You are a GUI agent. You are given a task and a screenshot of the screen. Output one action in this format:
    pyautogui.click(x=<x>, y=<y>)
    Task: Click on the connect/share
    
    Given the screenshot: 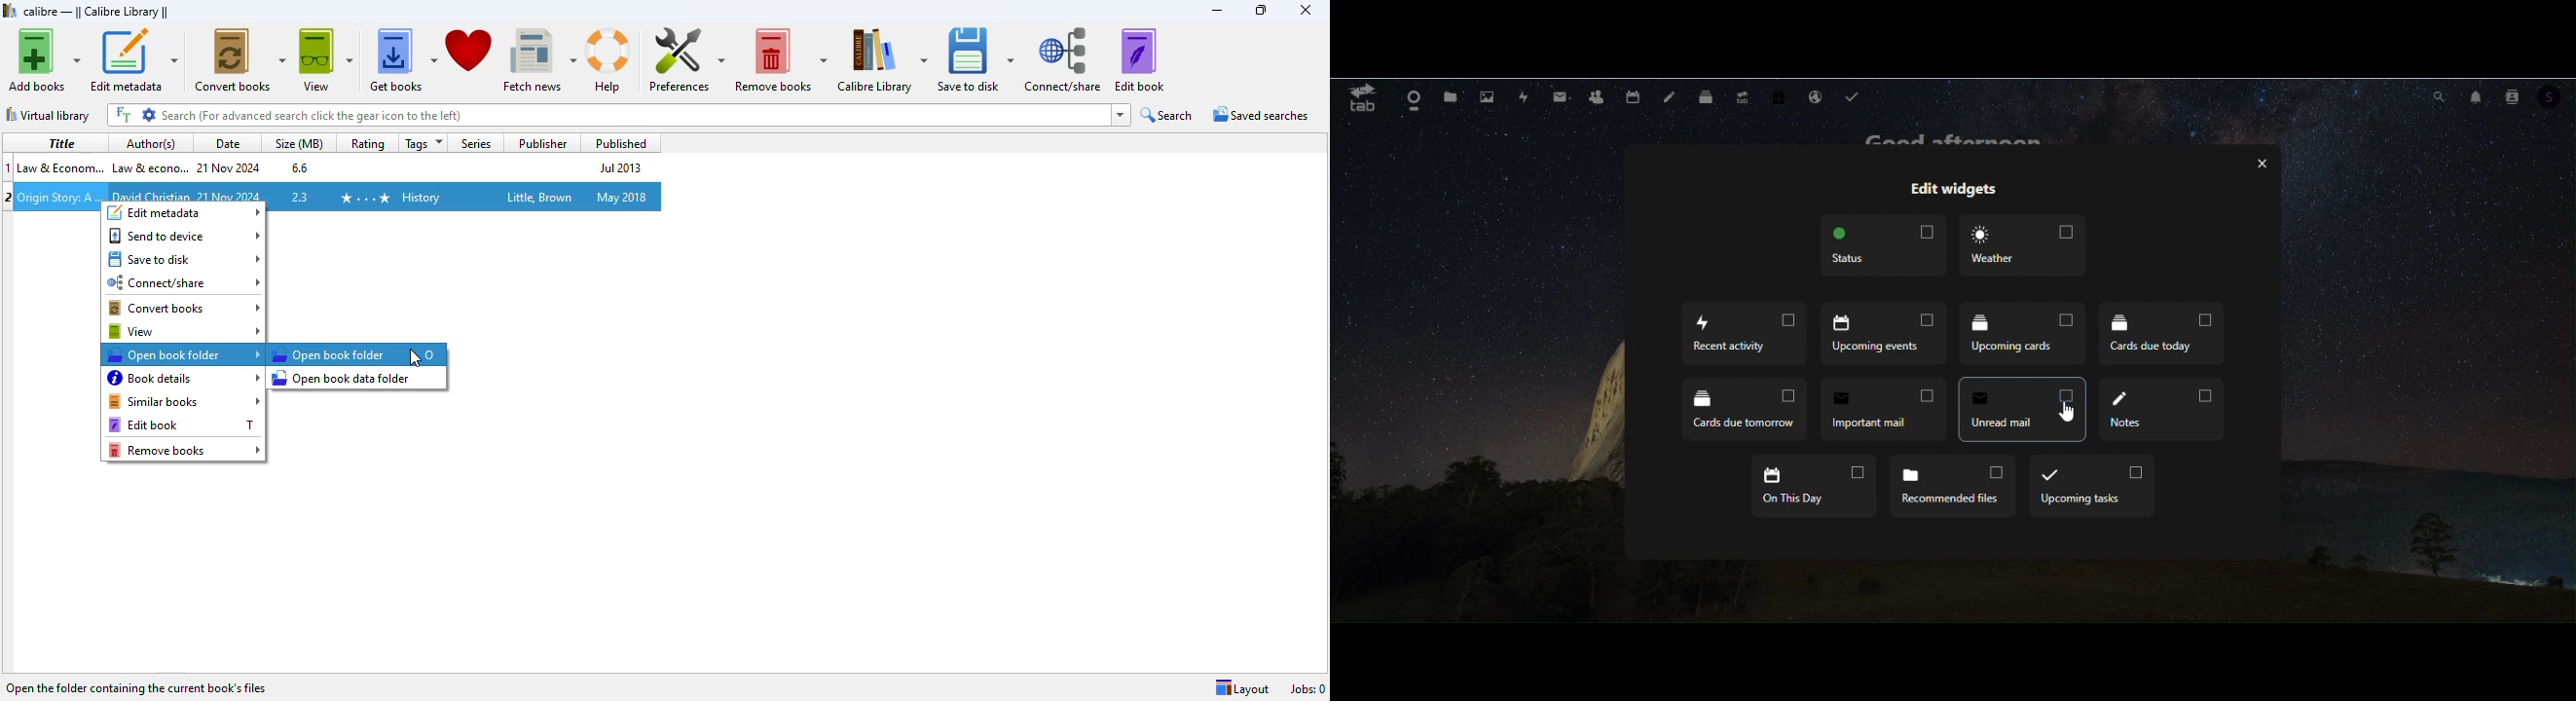 What is the action you would take?
    pyautogui.click(x=1063, y=60)
    